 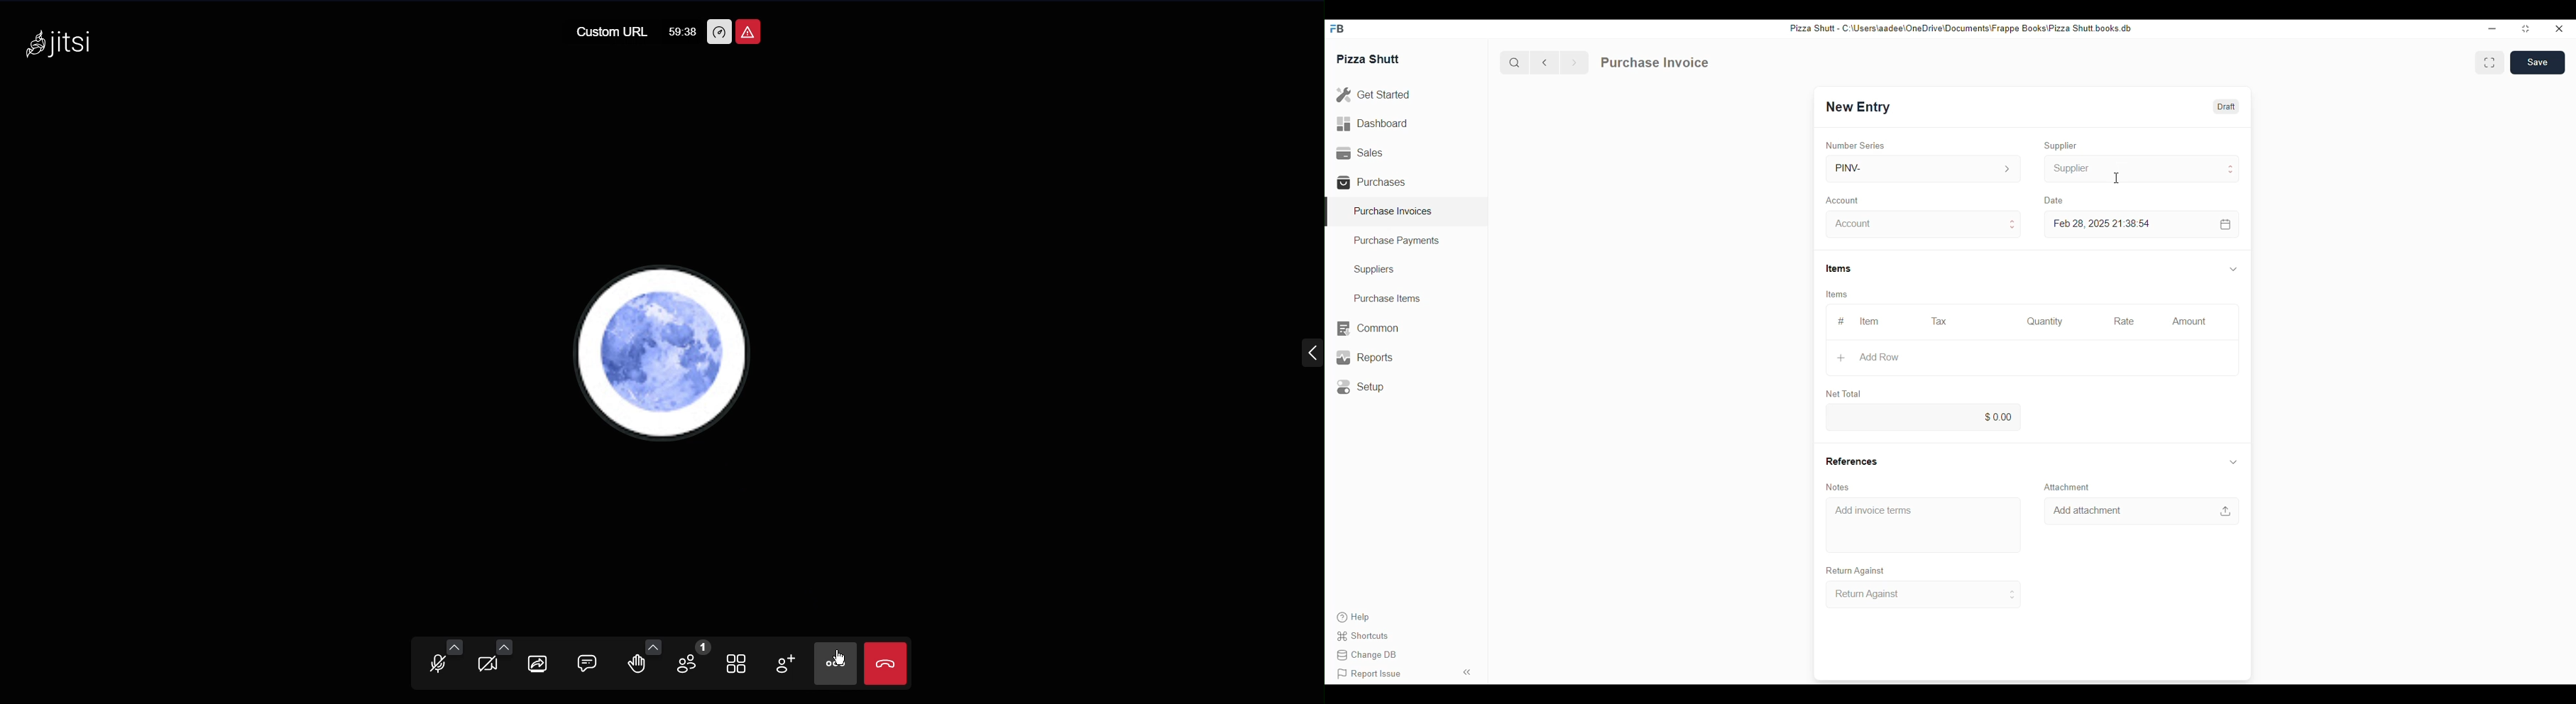 I want to click on Purchase Invoice, so click(x=1655, y=63).